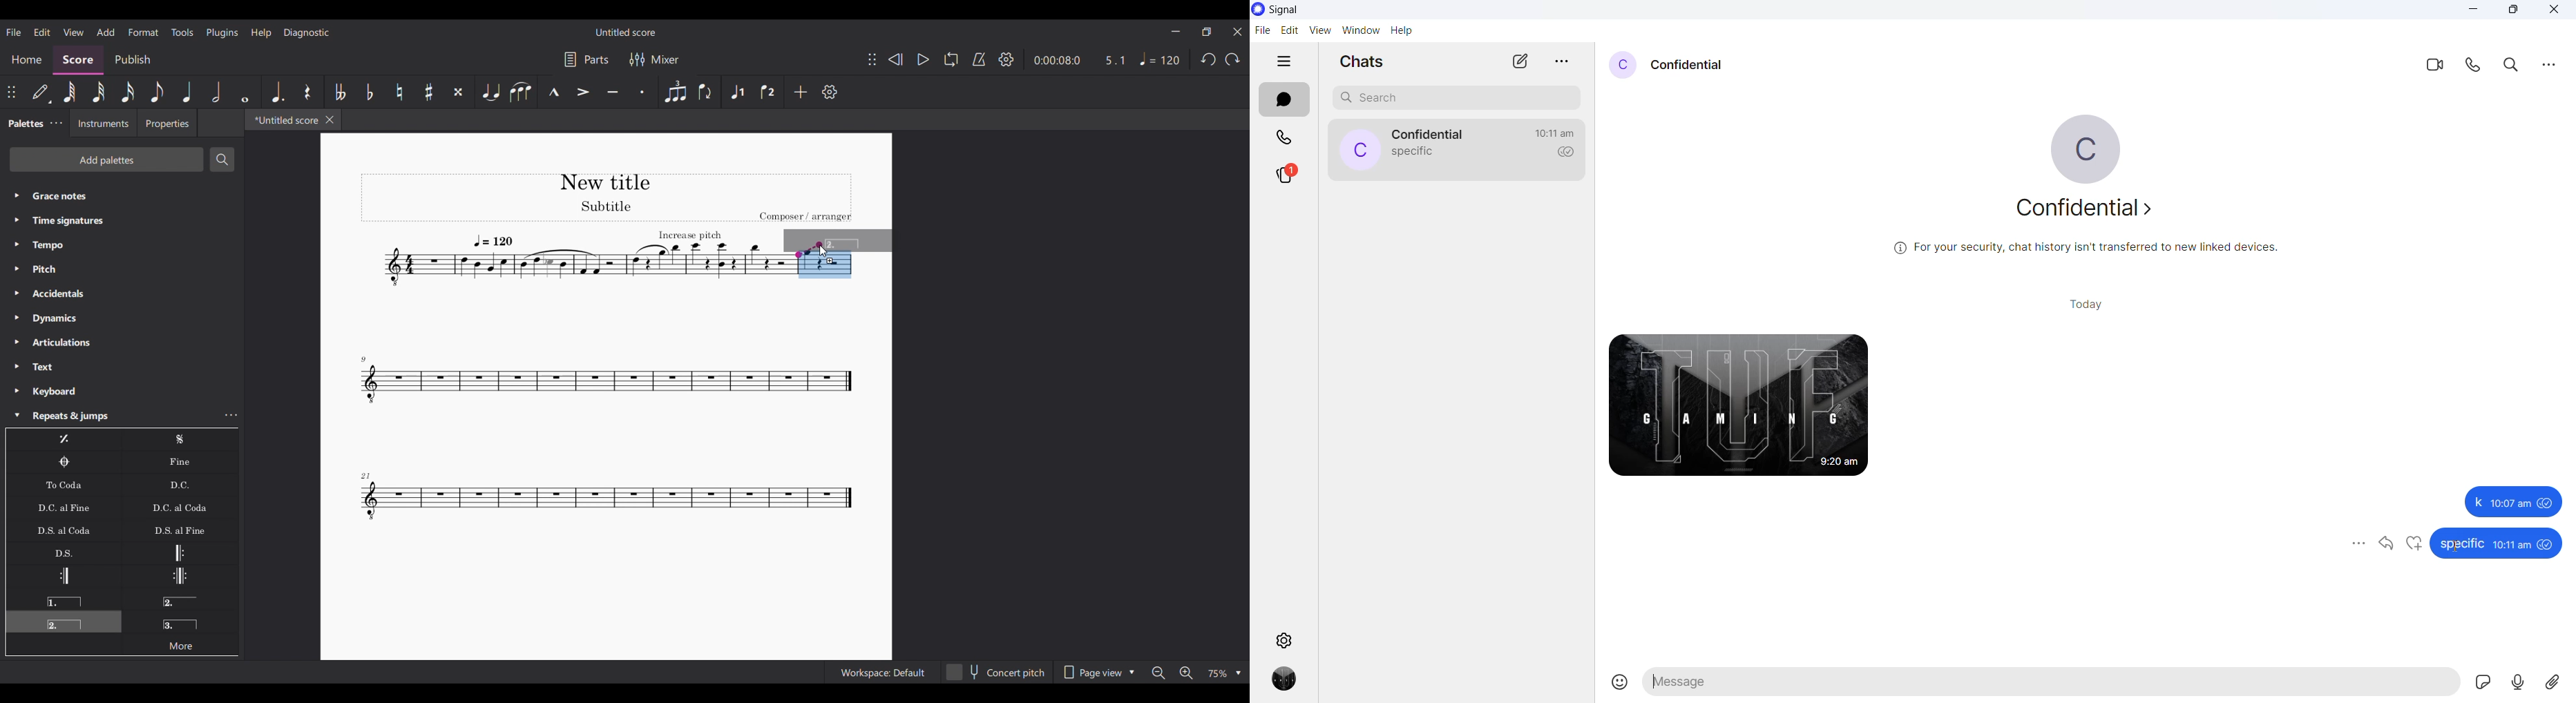 The image size is (2576, 728). What do you see at coordinates (188, 92) in the screenshot?
I see `Quarter note` at bounding box center [188, 92].